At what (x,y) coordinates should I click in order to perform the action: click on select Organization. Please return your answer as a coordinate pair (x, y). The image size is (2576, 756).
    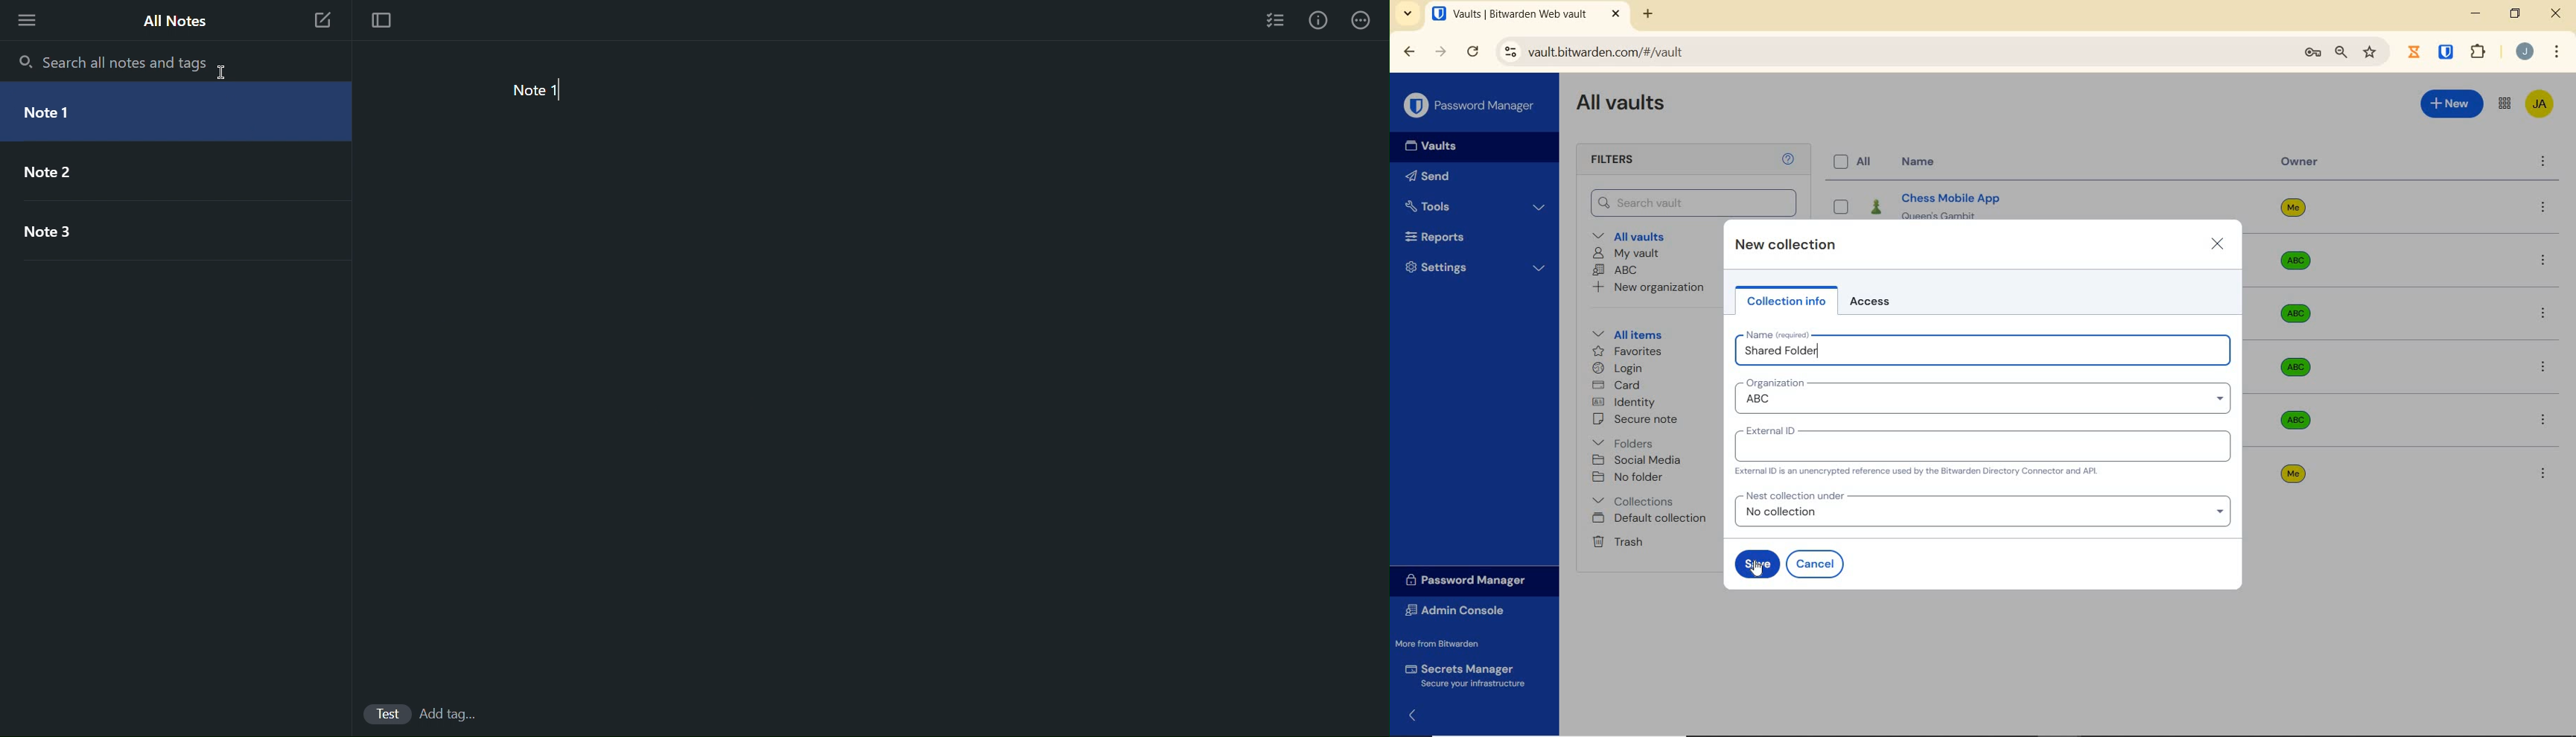
    Looking at the image, I should click on (1981, 402).